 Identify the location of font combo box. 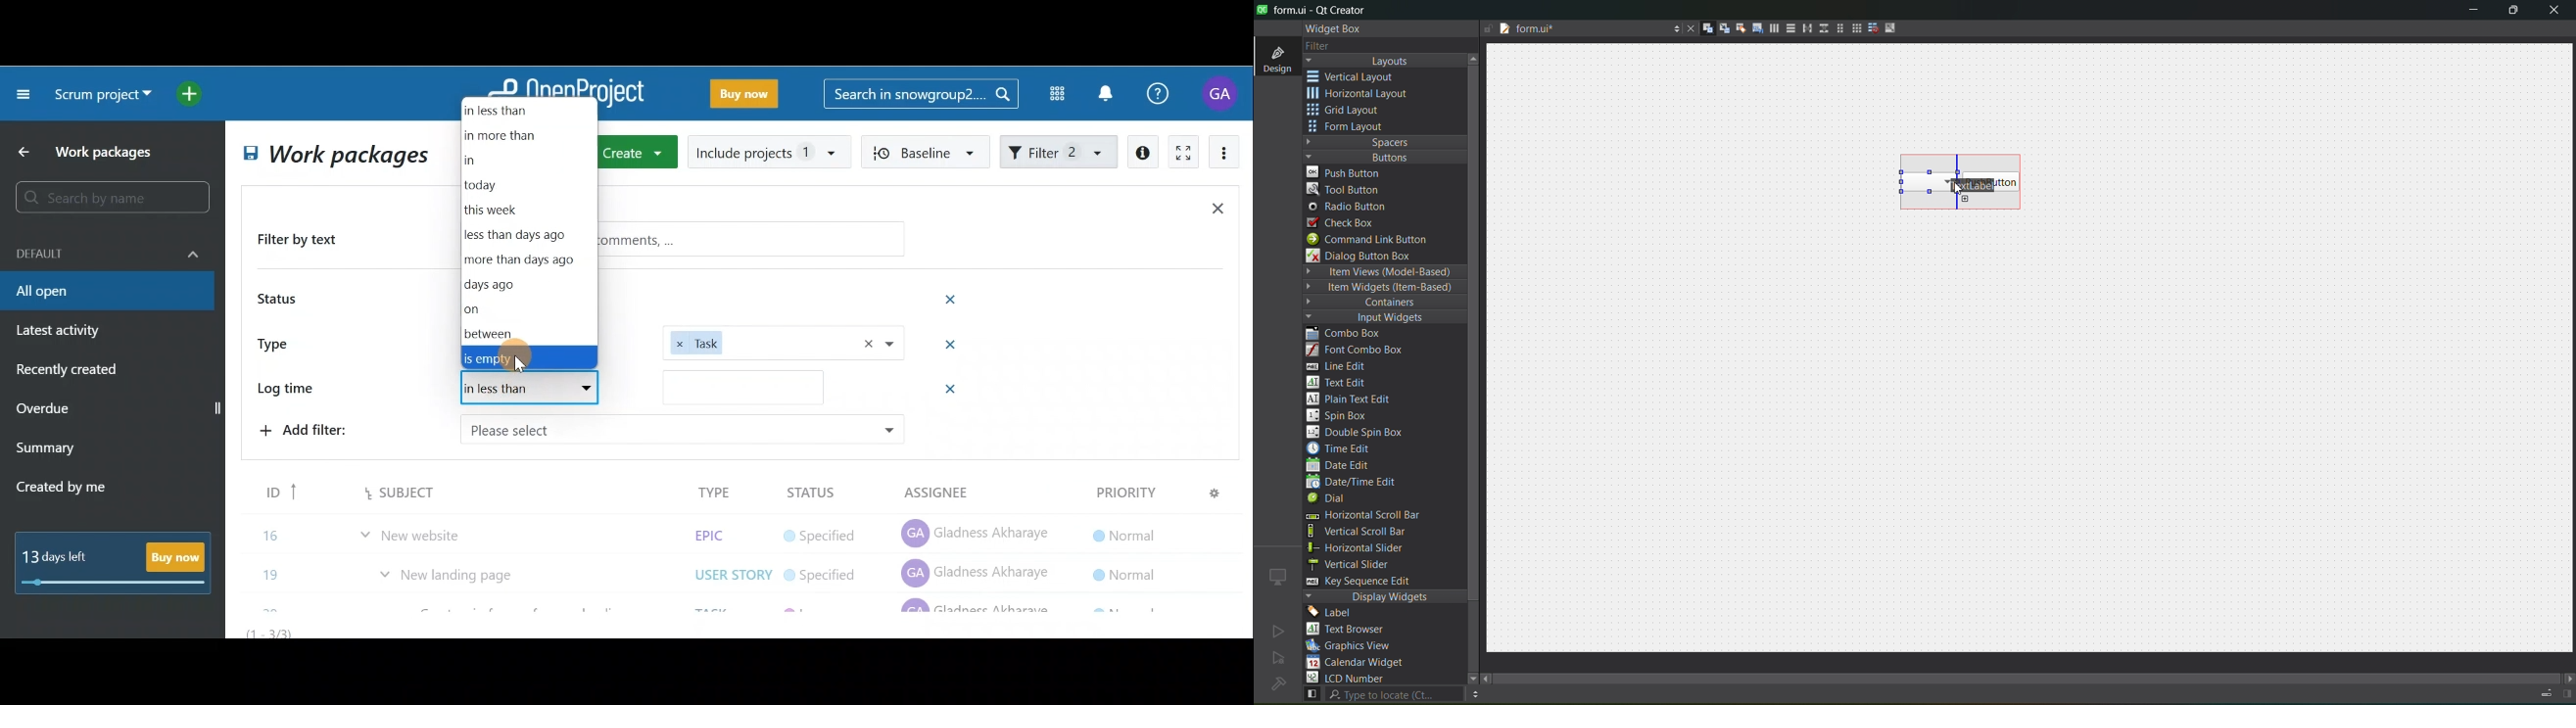
(1360, 350).